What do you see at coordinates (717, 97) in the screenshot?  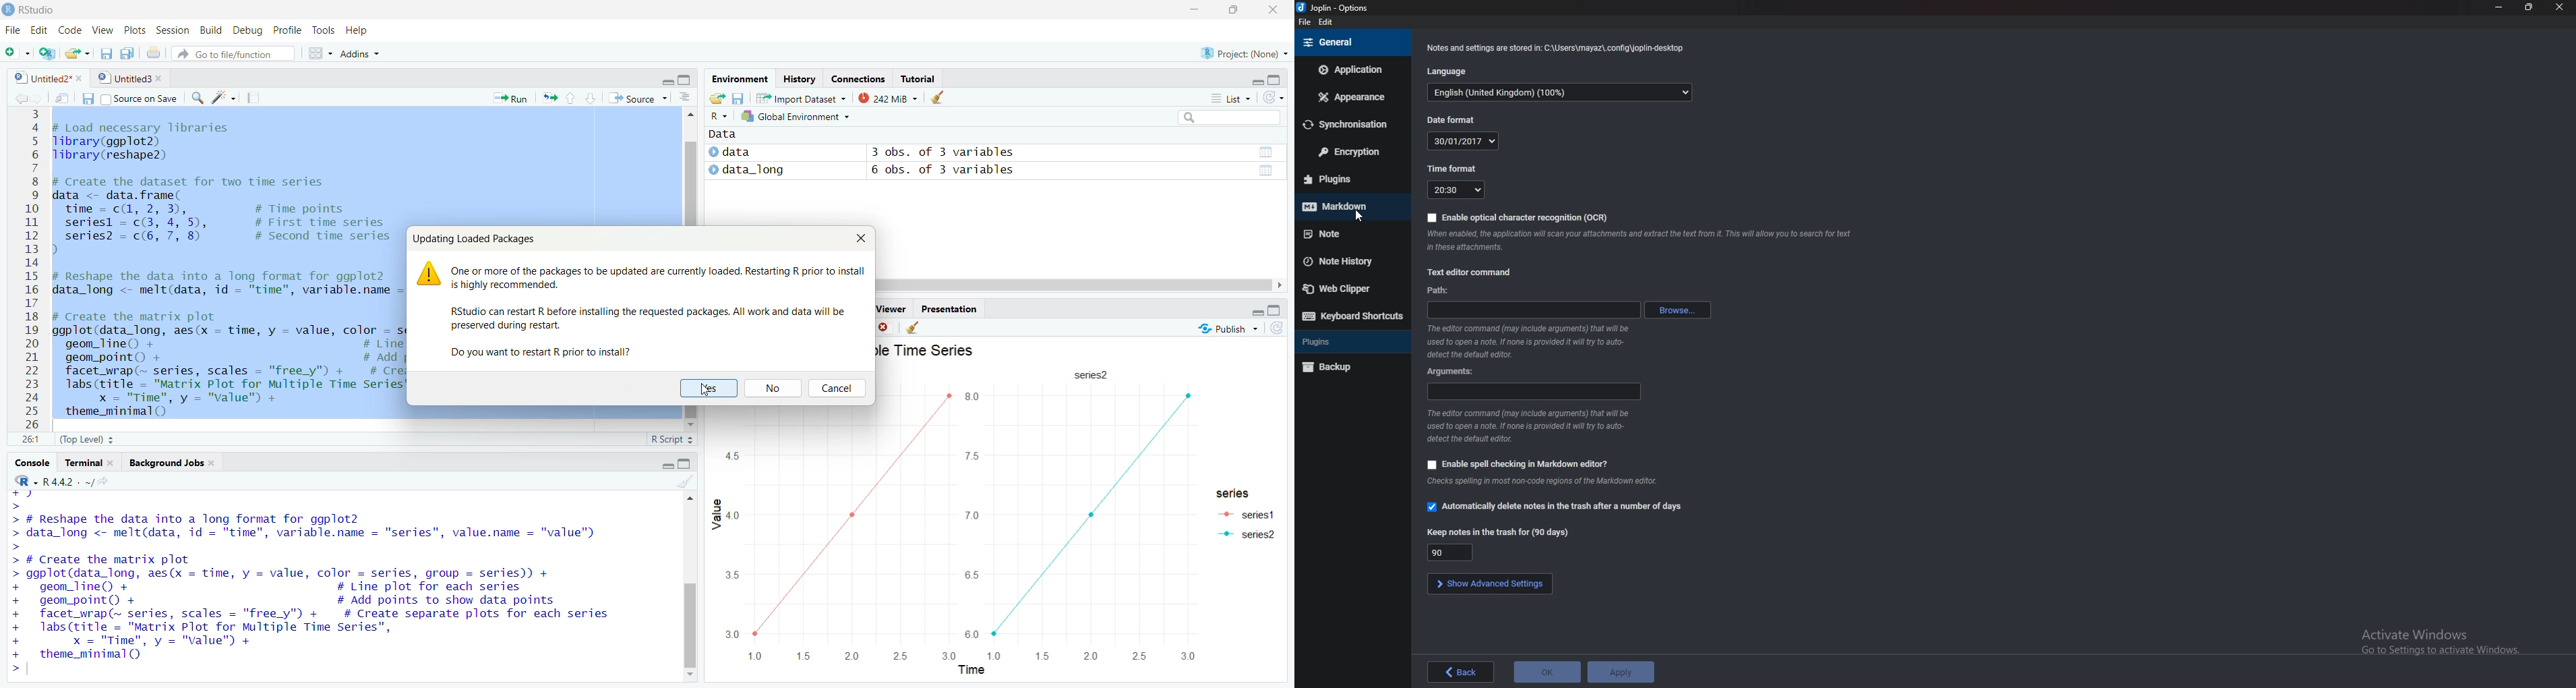 I see `Load workspace` at bounding box center [717, 97].